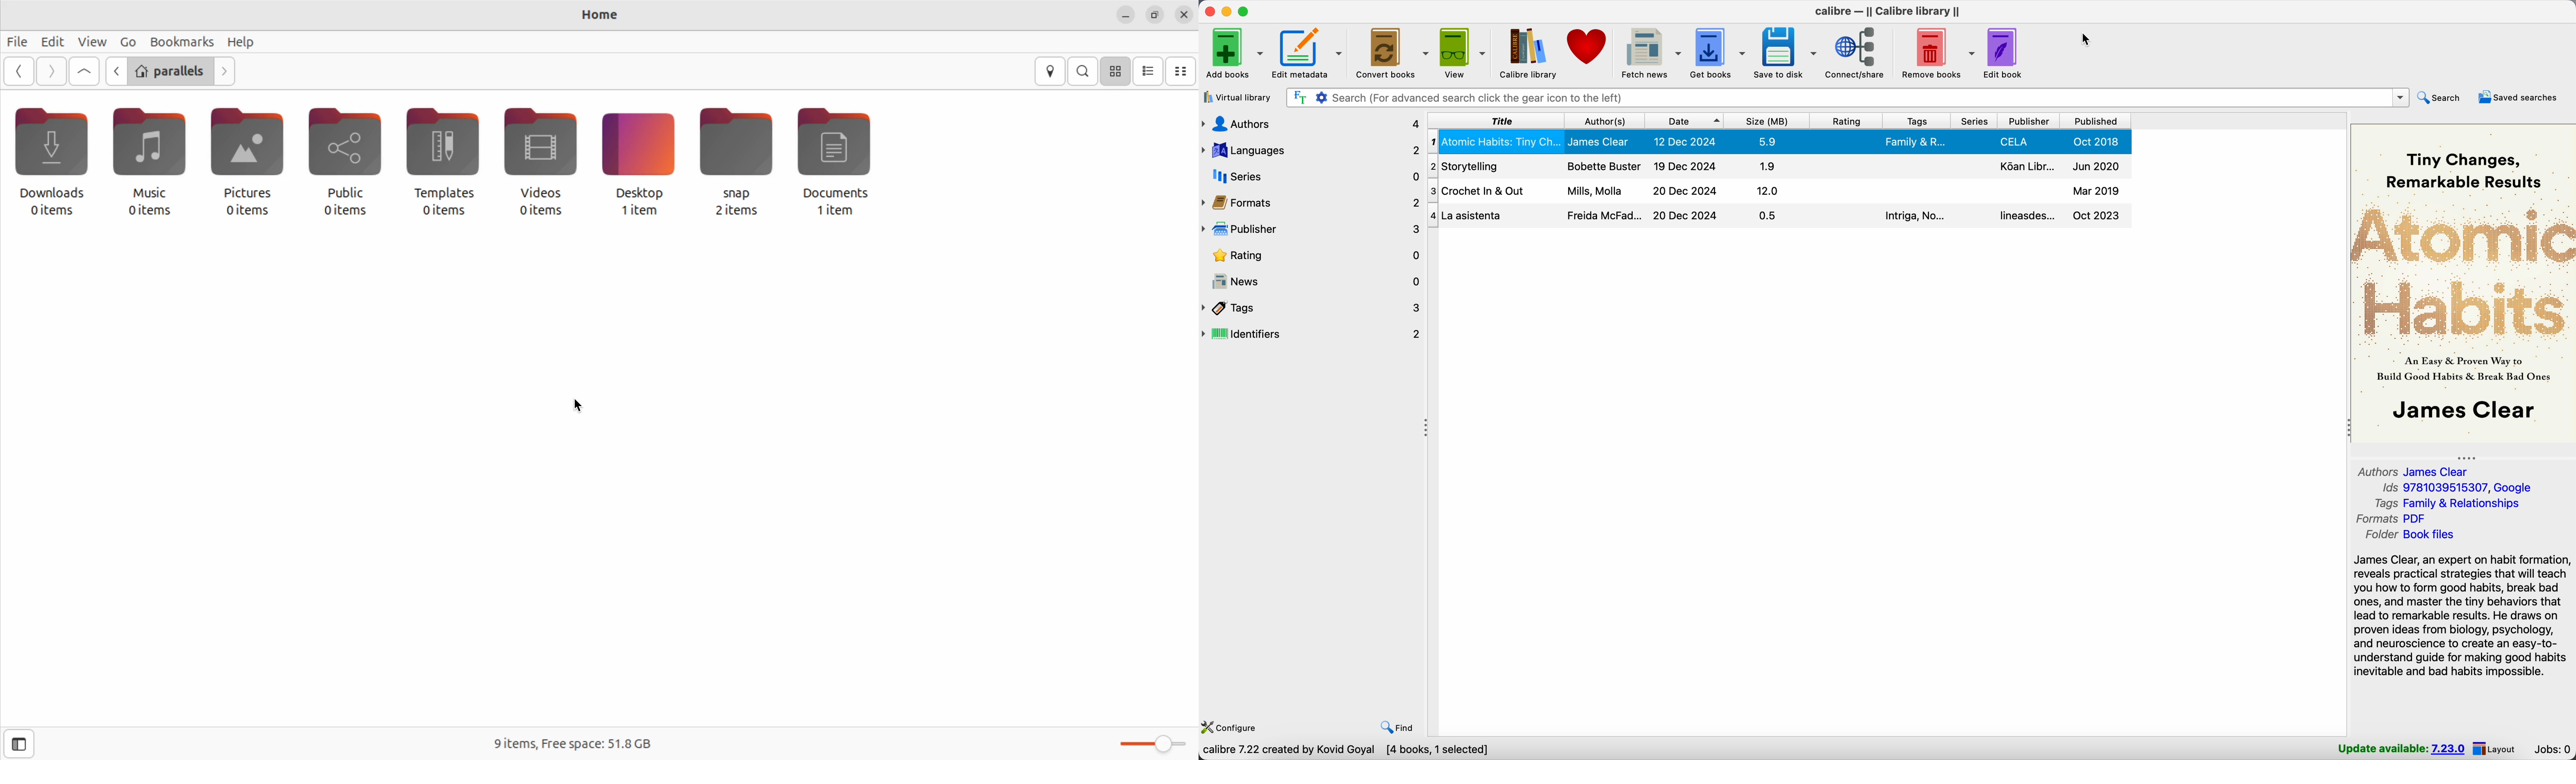  What do you see at coordinates (1778, 166) in the screenshot?
I see `storytelling book details` at bounding box center [1778, 166].